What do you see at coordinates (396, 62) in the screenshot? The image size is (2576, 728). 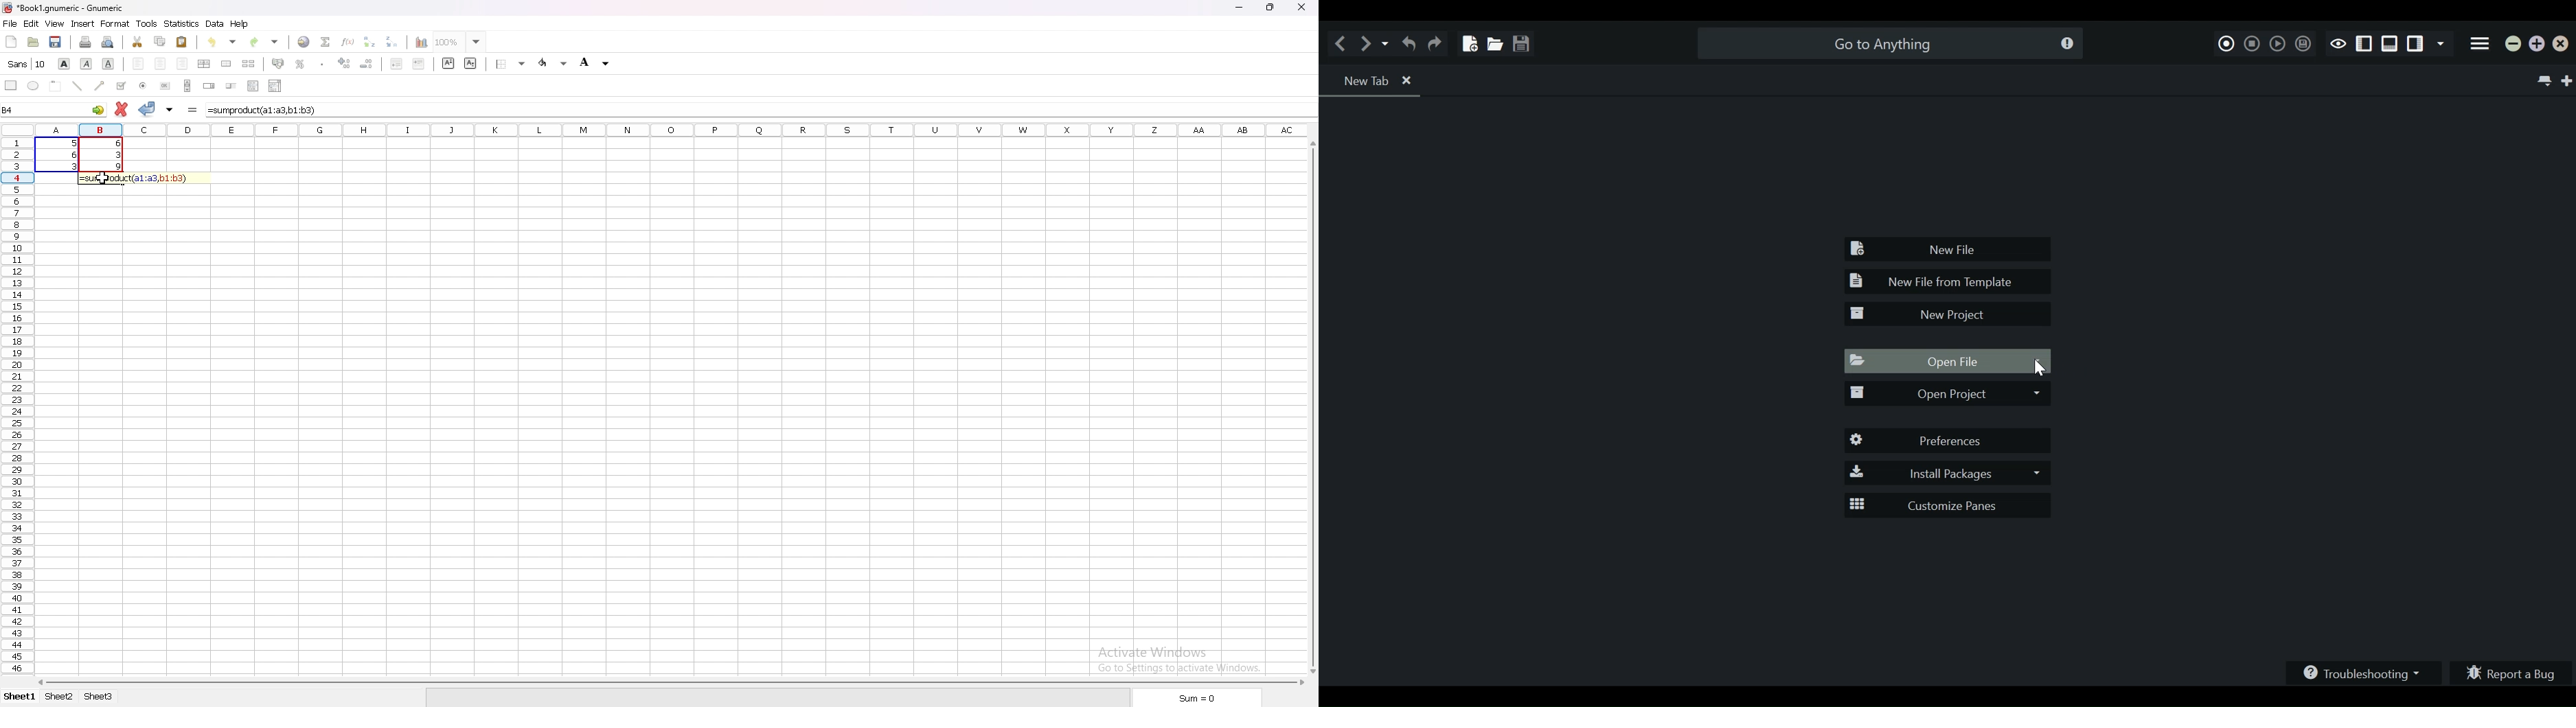 I see `decrease indent` at bounding box center [396, 62].